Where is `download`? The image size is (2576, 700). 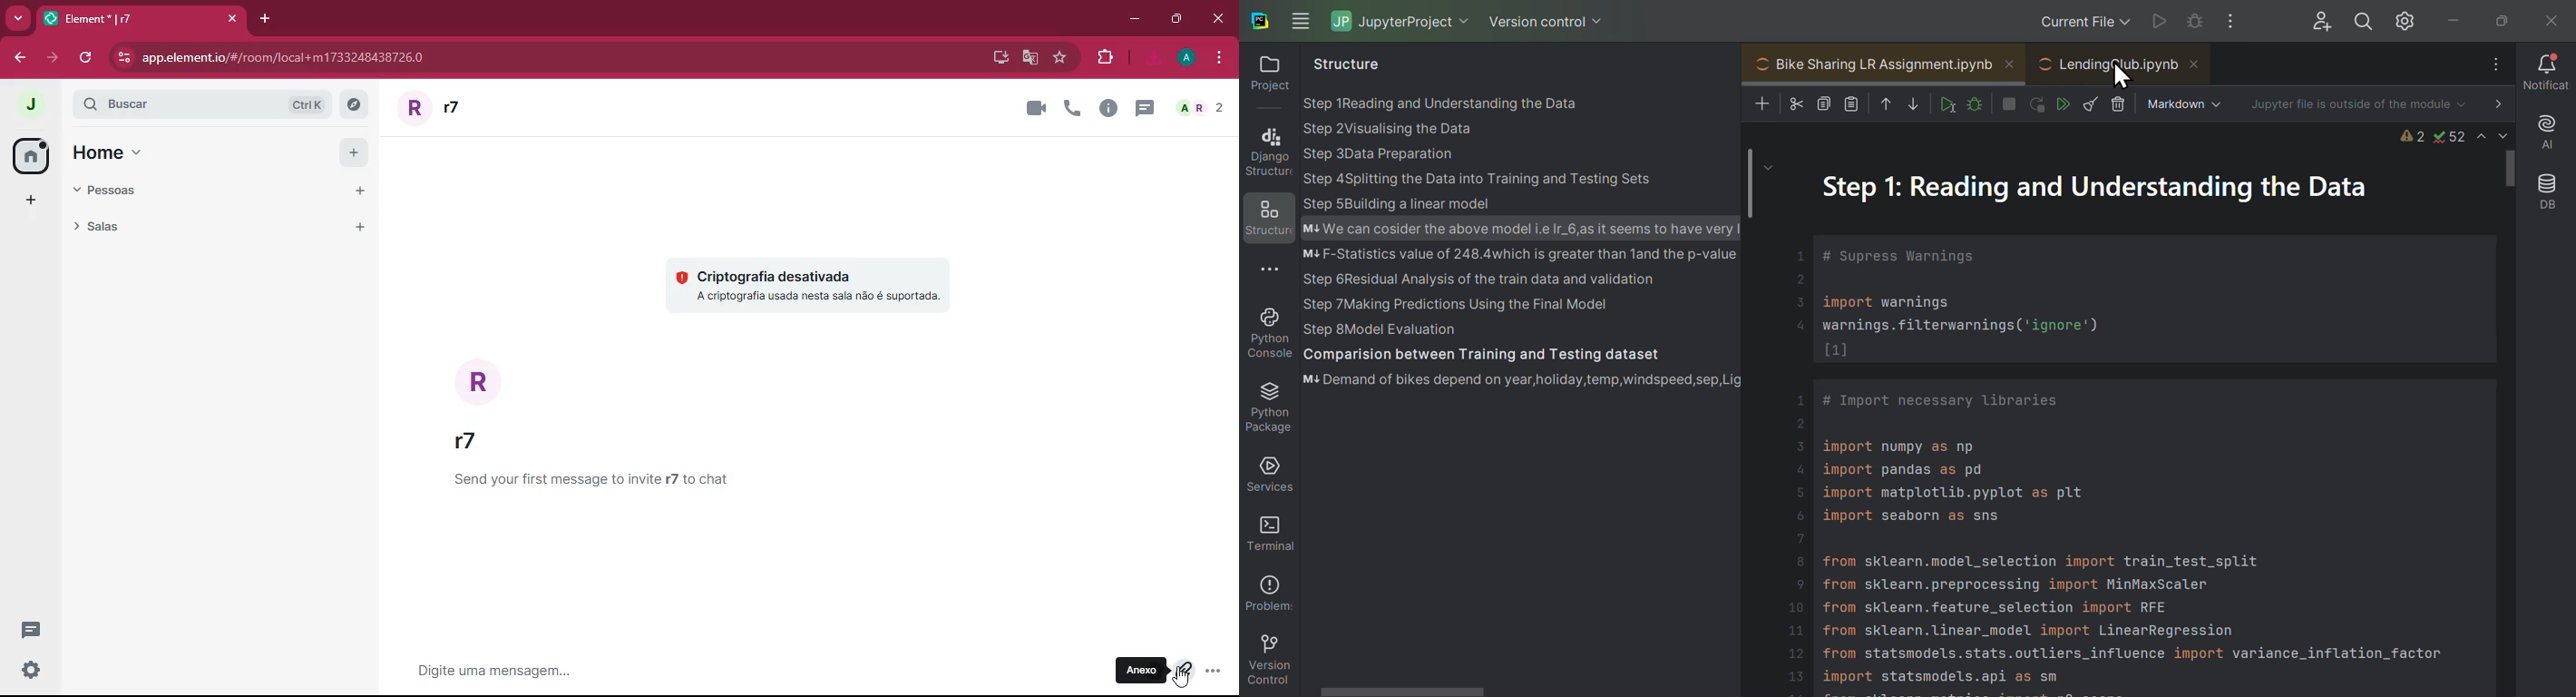
download is located at coordinates (1154, 59).